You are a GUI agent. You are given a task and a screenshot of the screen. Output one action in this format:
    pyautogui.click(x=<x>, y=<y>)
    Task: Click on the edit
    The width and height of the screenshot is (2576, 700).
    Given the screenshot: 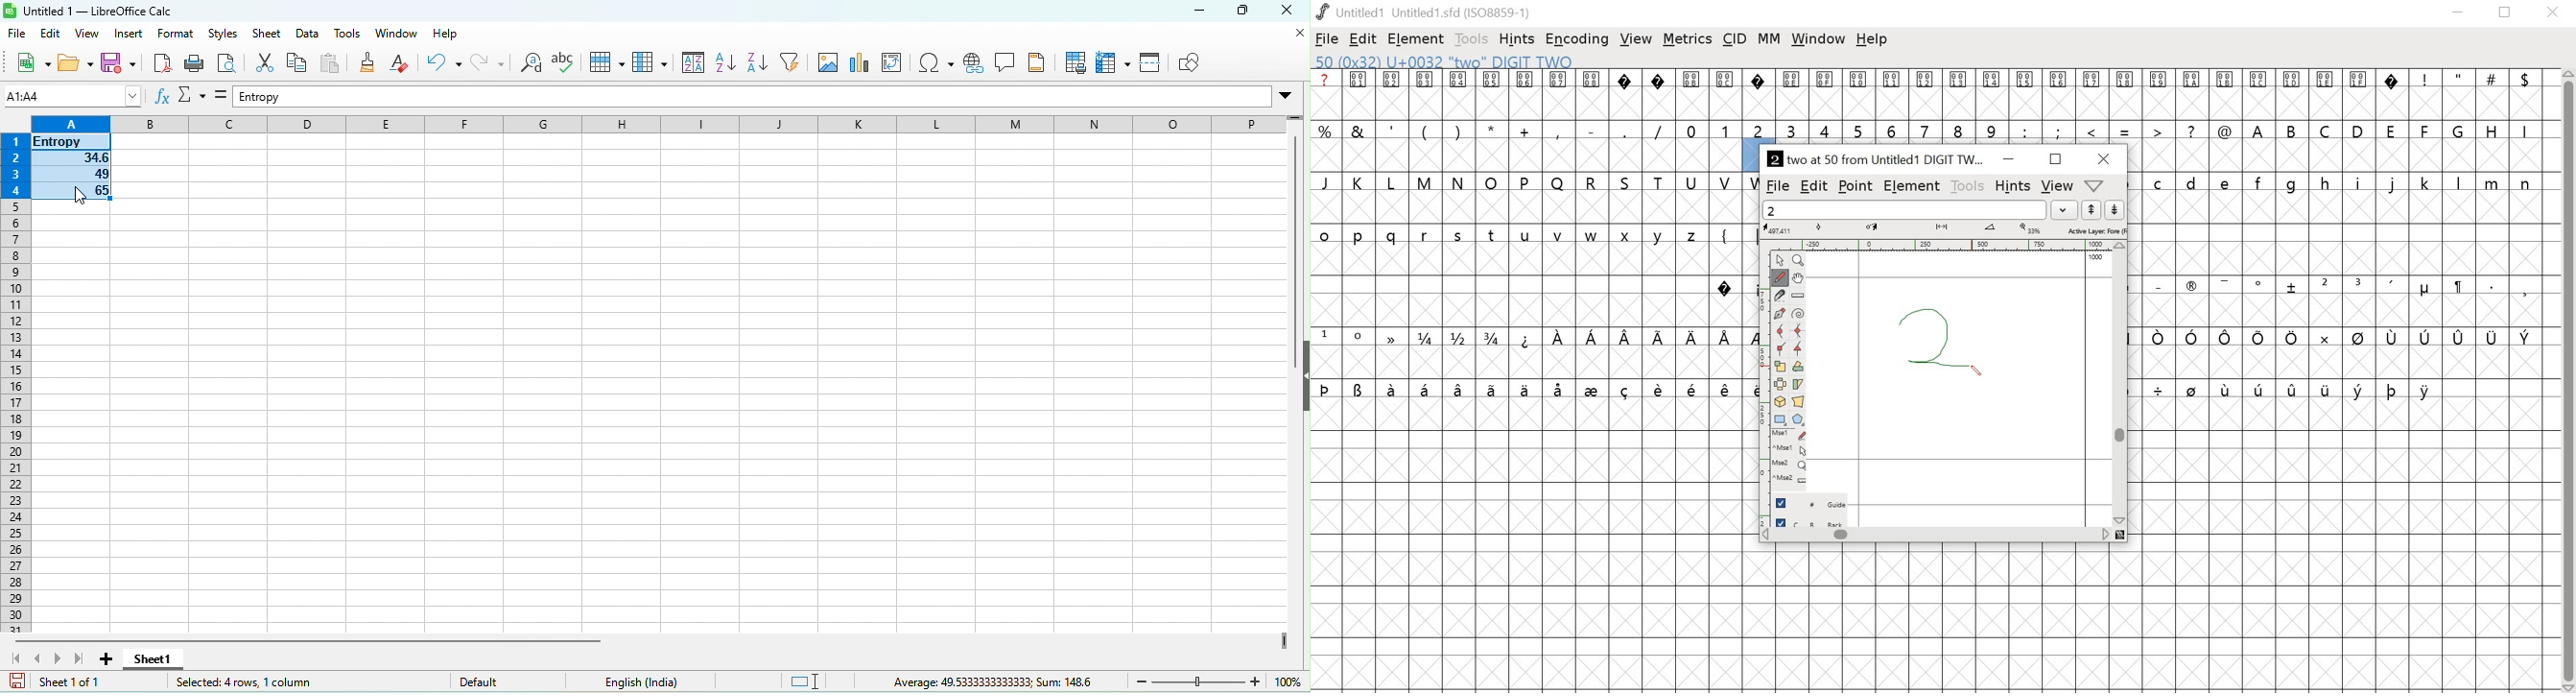 What is the action you would take?
    pyautogui.click(x=52, y=36)
    